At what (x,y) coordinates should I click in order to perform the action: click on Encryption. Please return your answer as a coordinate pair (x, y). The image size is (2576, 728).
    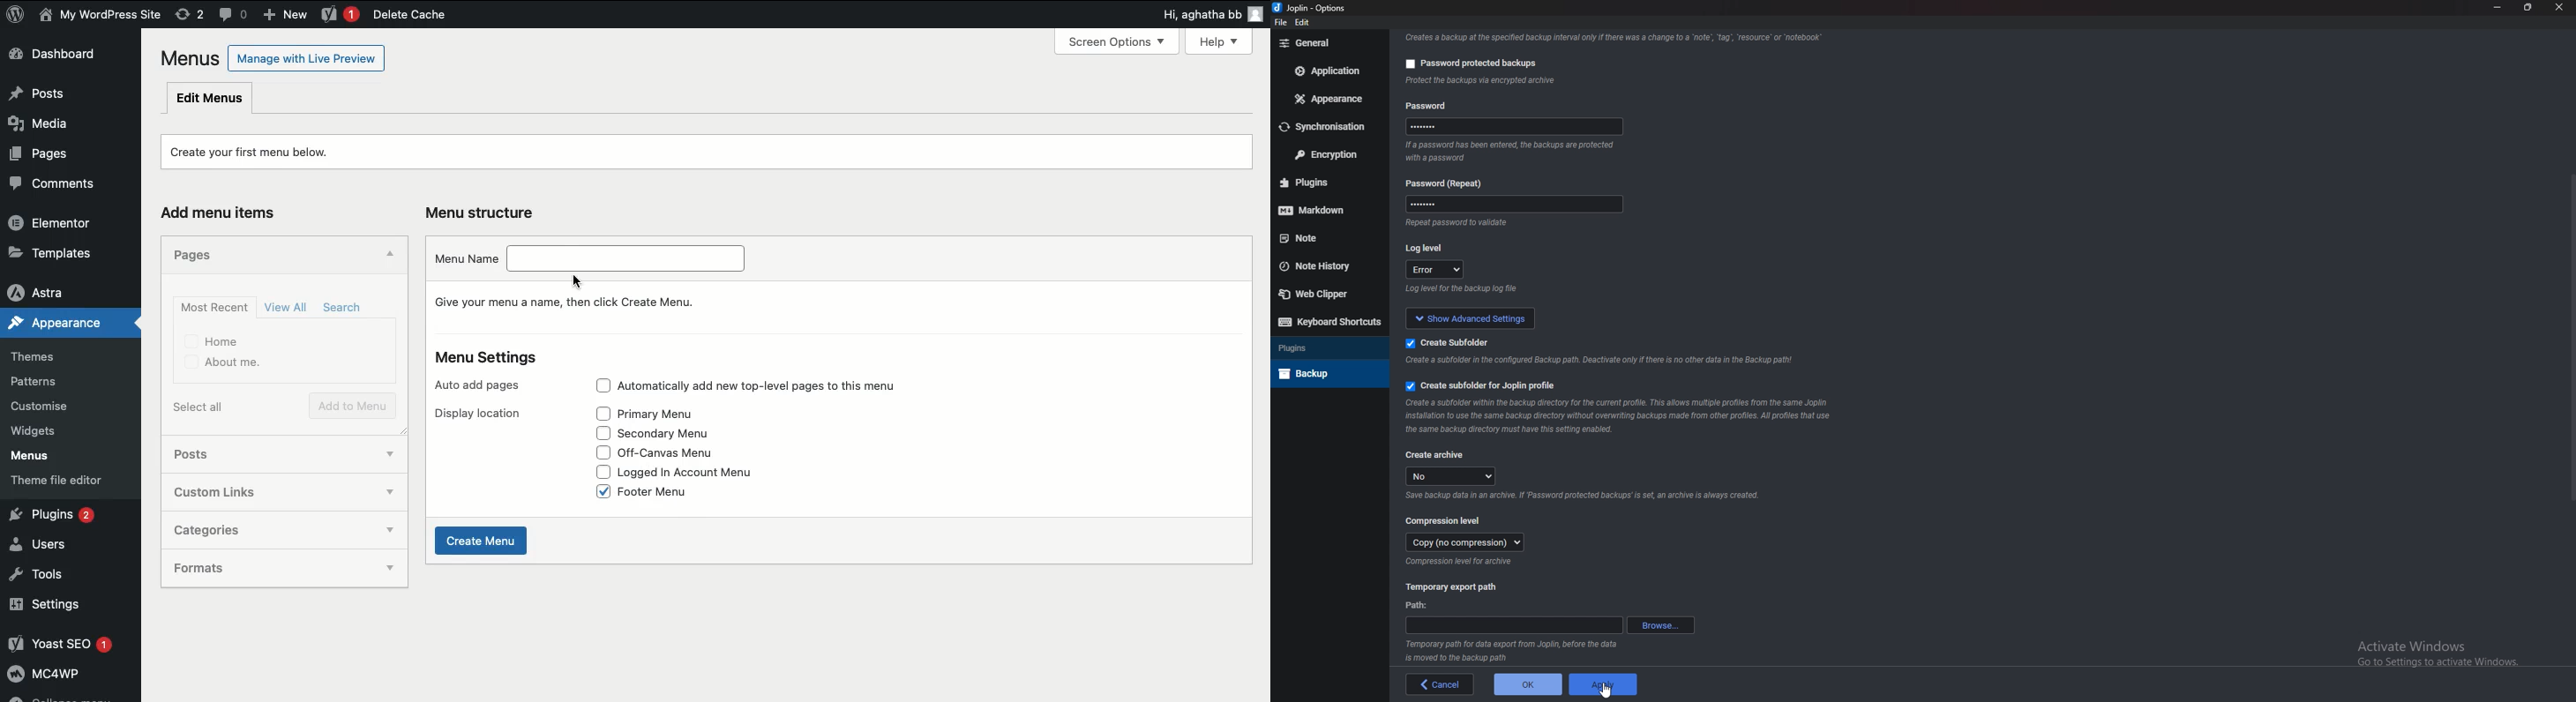
    Looking at the image, I should click on (1326, 154).